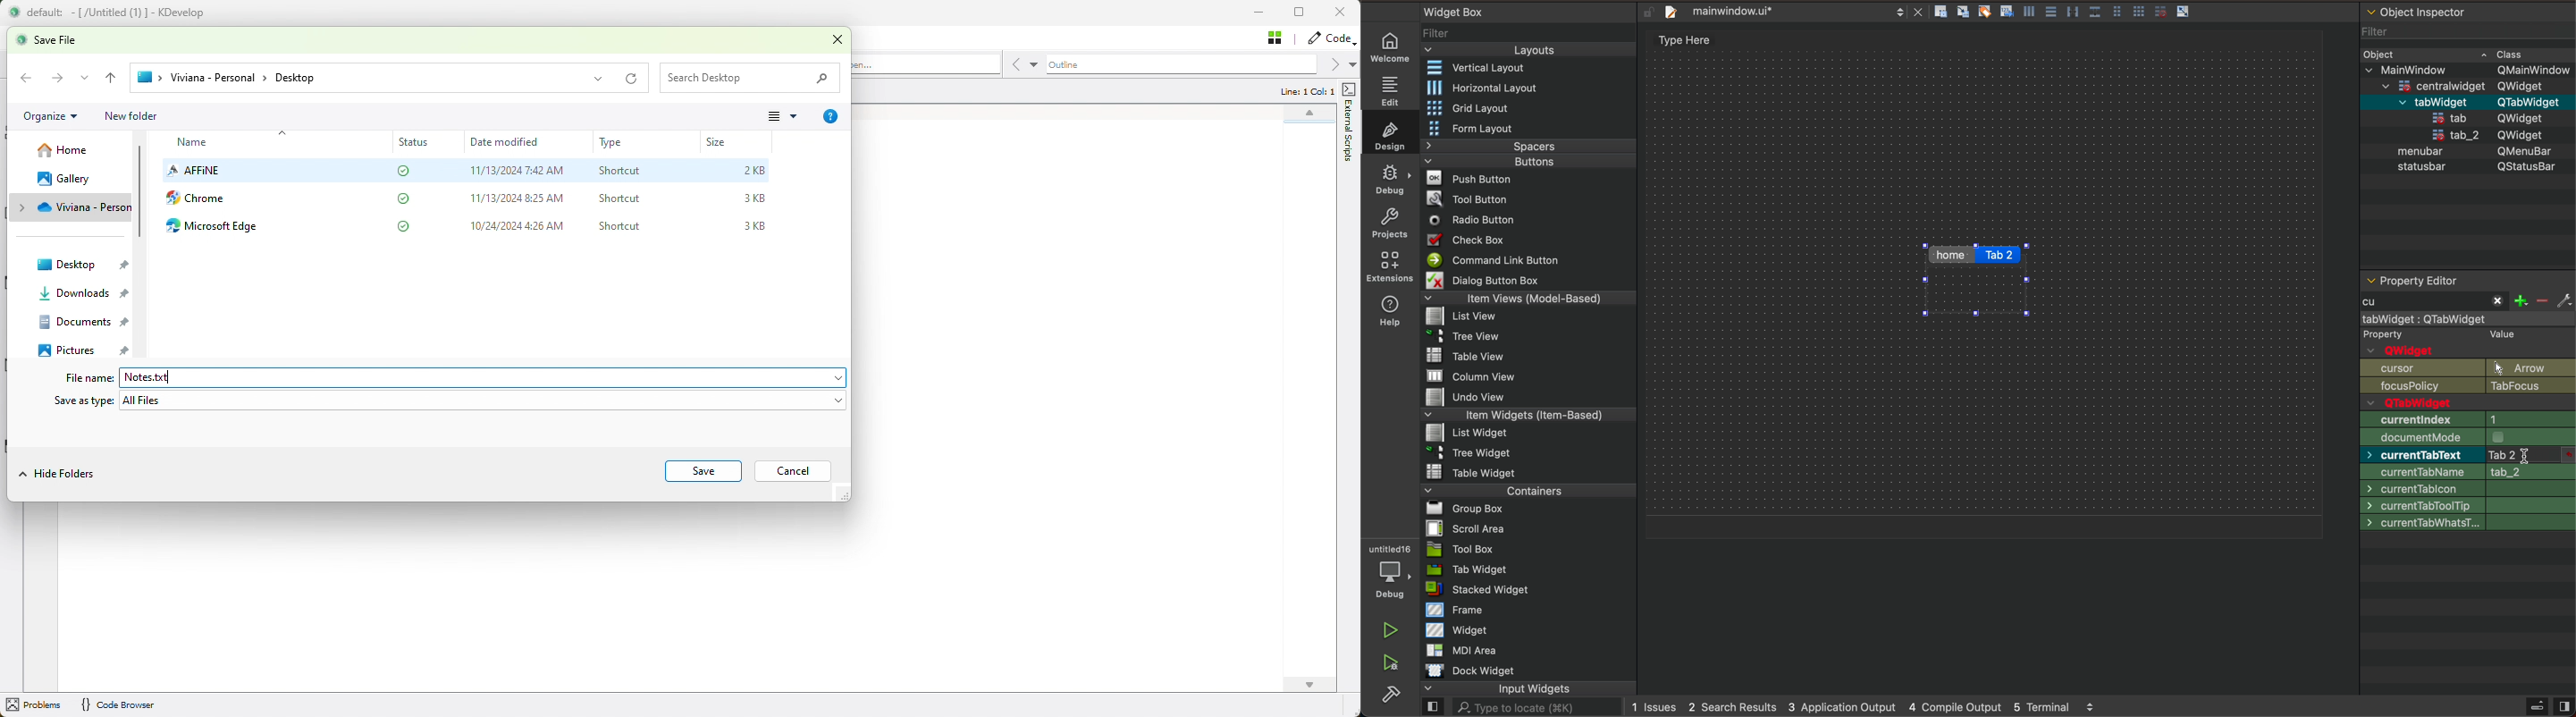 This screenshot has height=728, width=2576. I want to click on statusbar, so click(2424, 168).